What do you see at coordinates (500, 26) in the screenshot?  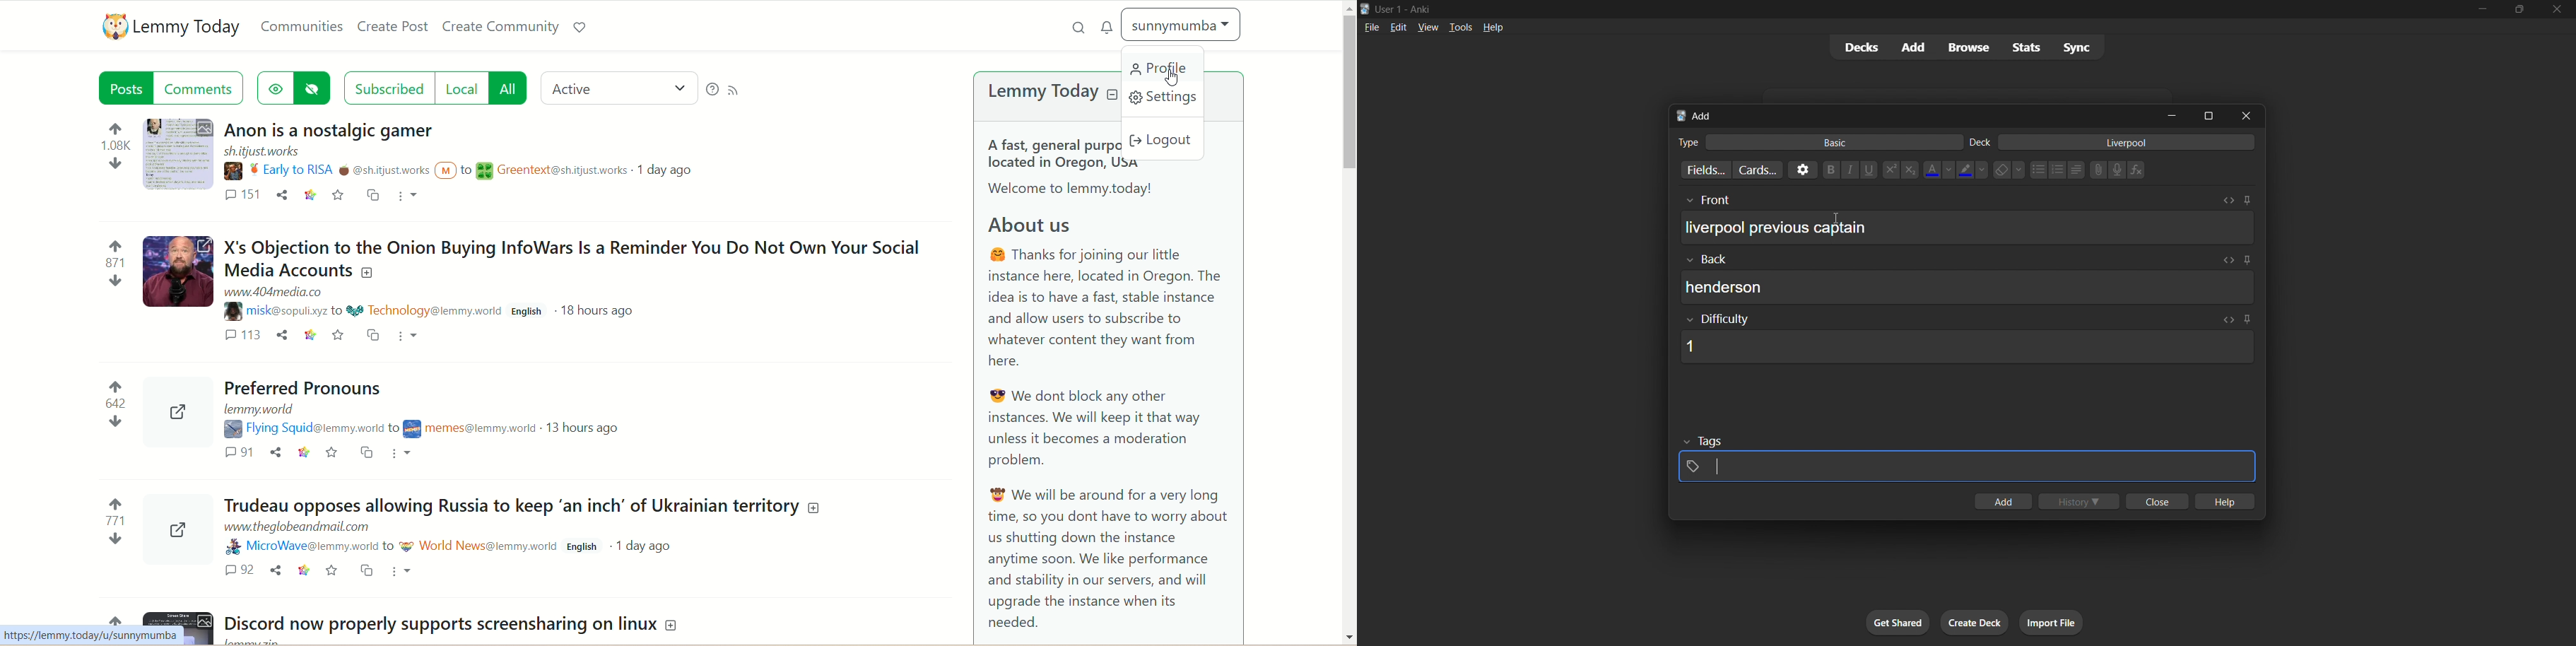 I see `create community` at bounding box center [500, 26].